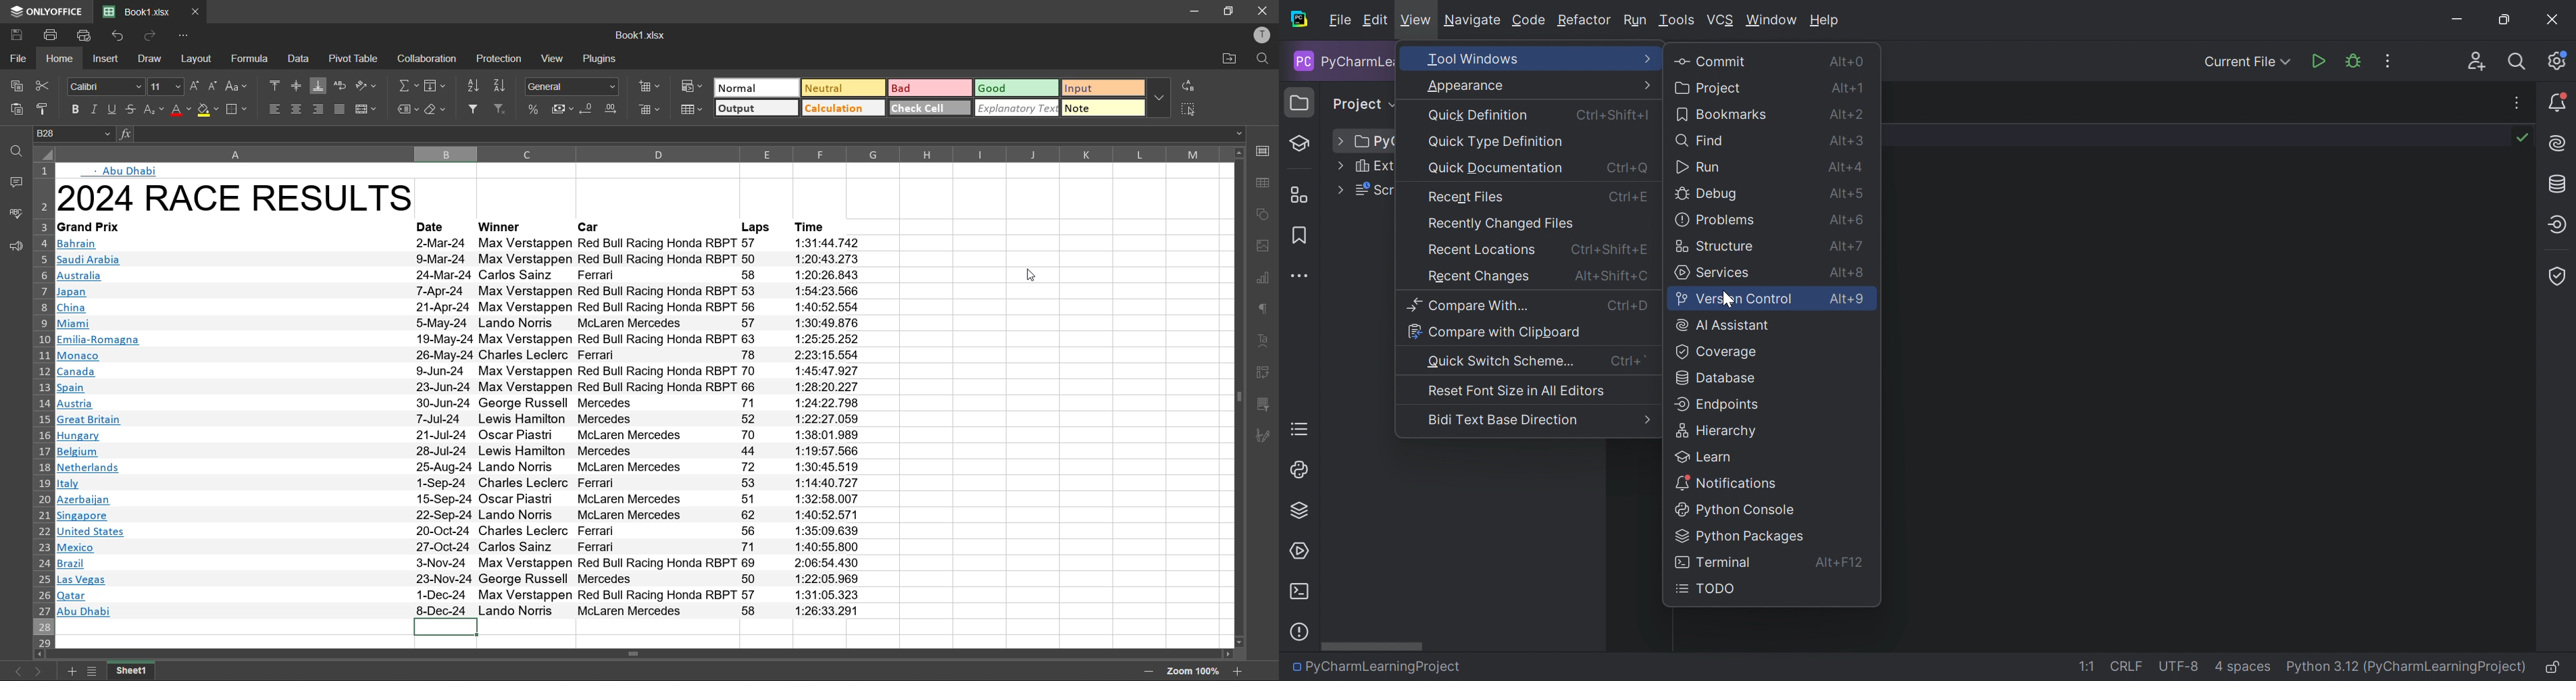 The height and width of the screenshot is (700, 2576). Describe the element at coordinates (1847, 218) in the screenshot. I see `Alt+6` at that location.